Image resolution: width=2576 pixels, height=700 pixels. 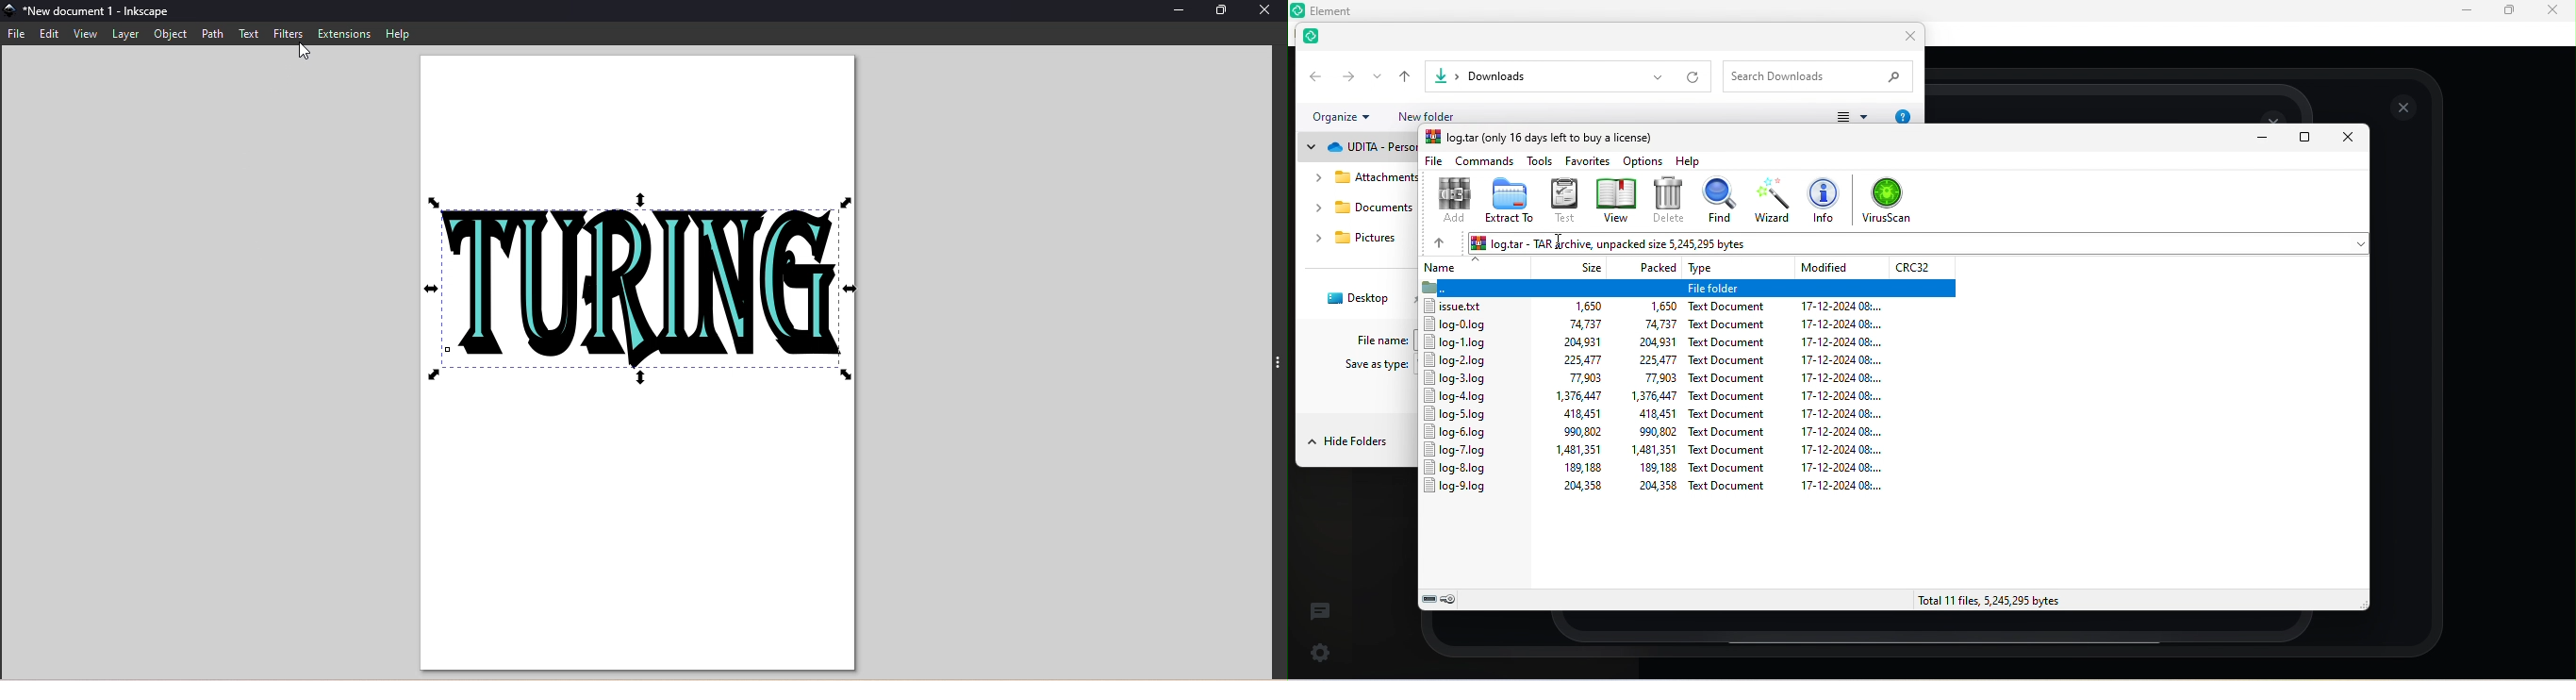 What do you see at coordinates (2508, 11) in the screenshot?
I see `maximize` at bounding box center [2508, 11].